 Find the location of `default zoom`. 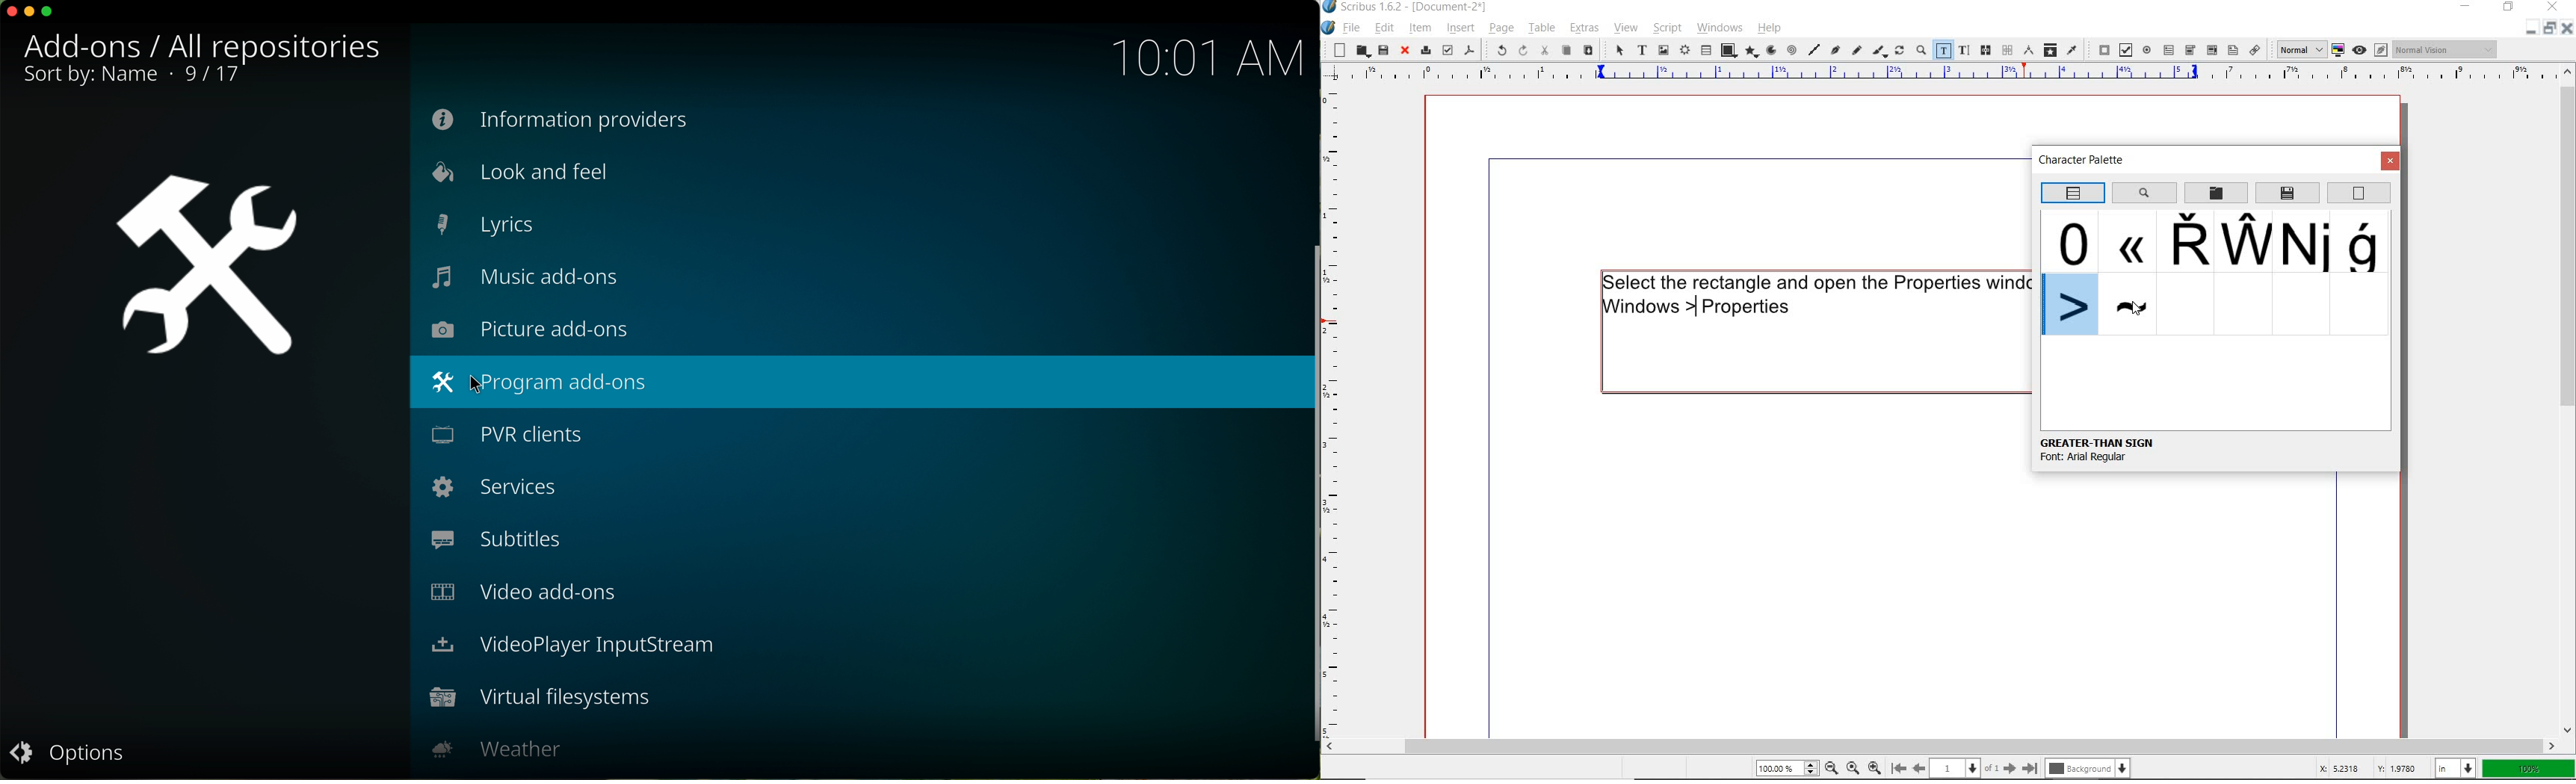

default zoom is located at coordinates (1852, 766).